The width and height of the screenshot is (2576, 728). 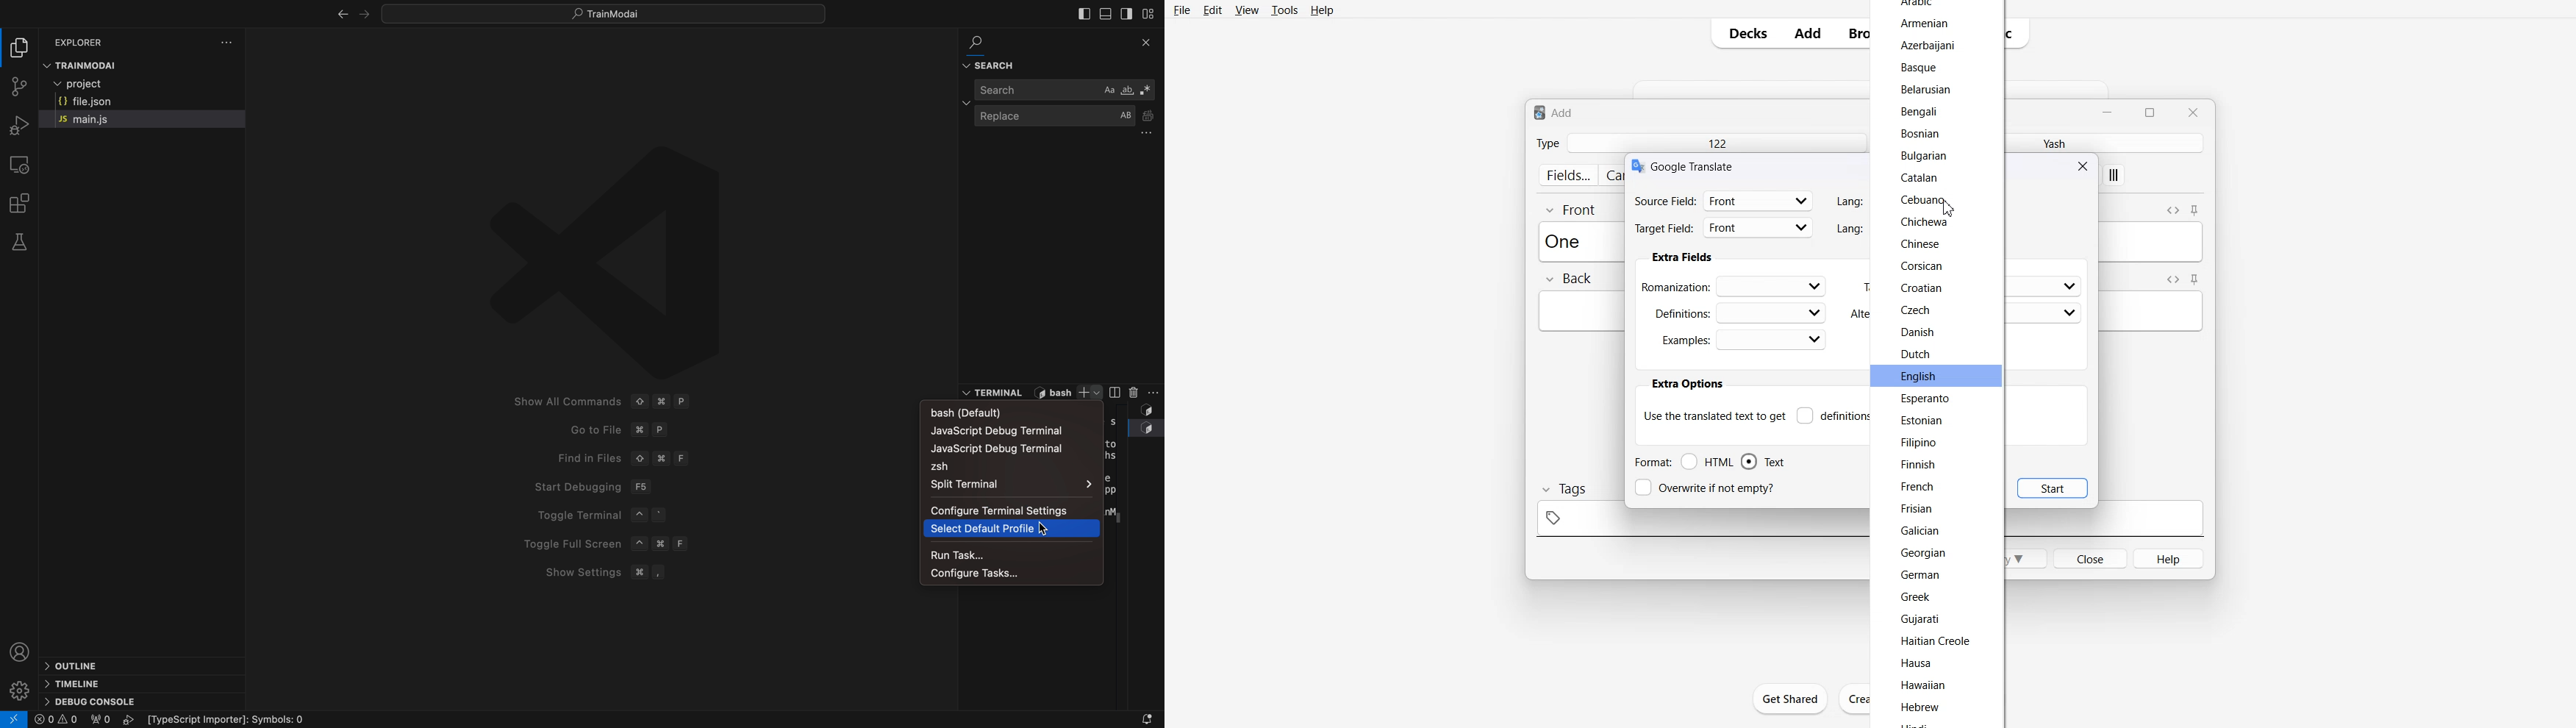 I want to click on Toggle sticky, so click(x=2195, y=279).